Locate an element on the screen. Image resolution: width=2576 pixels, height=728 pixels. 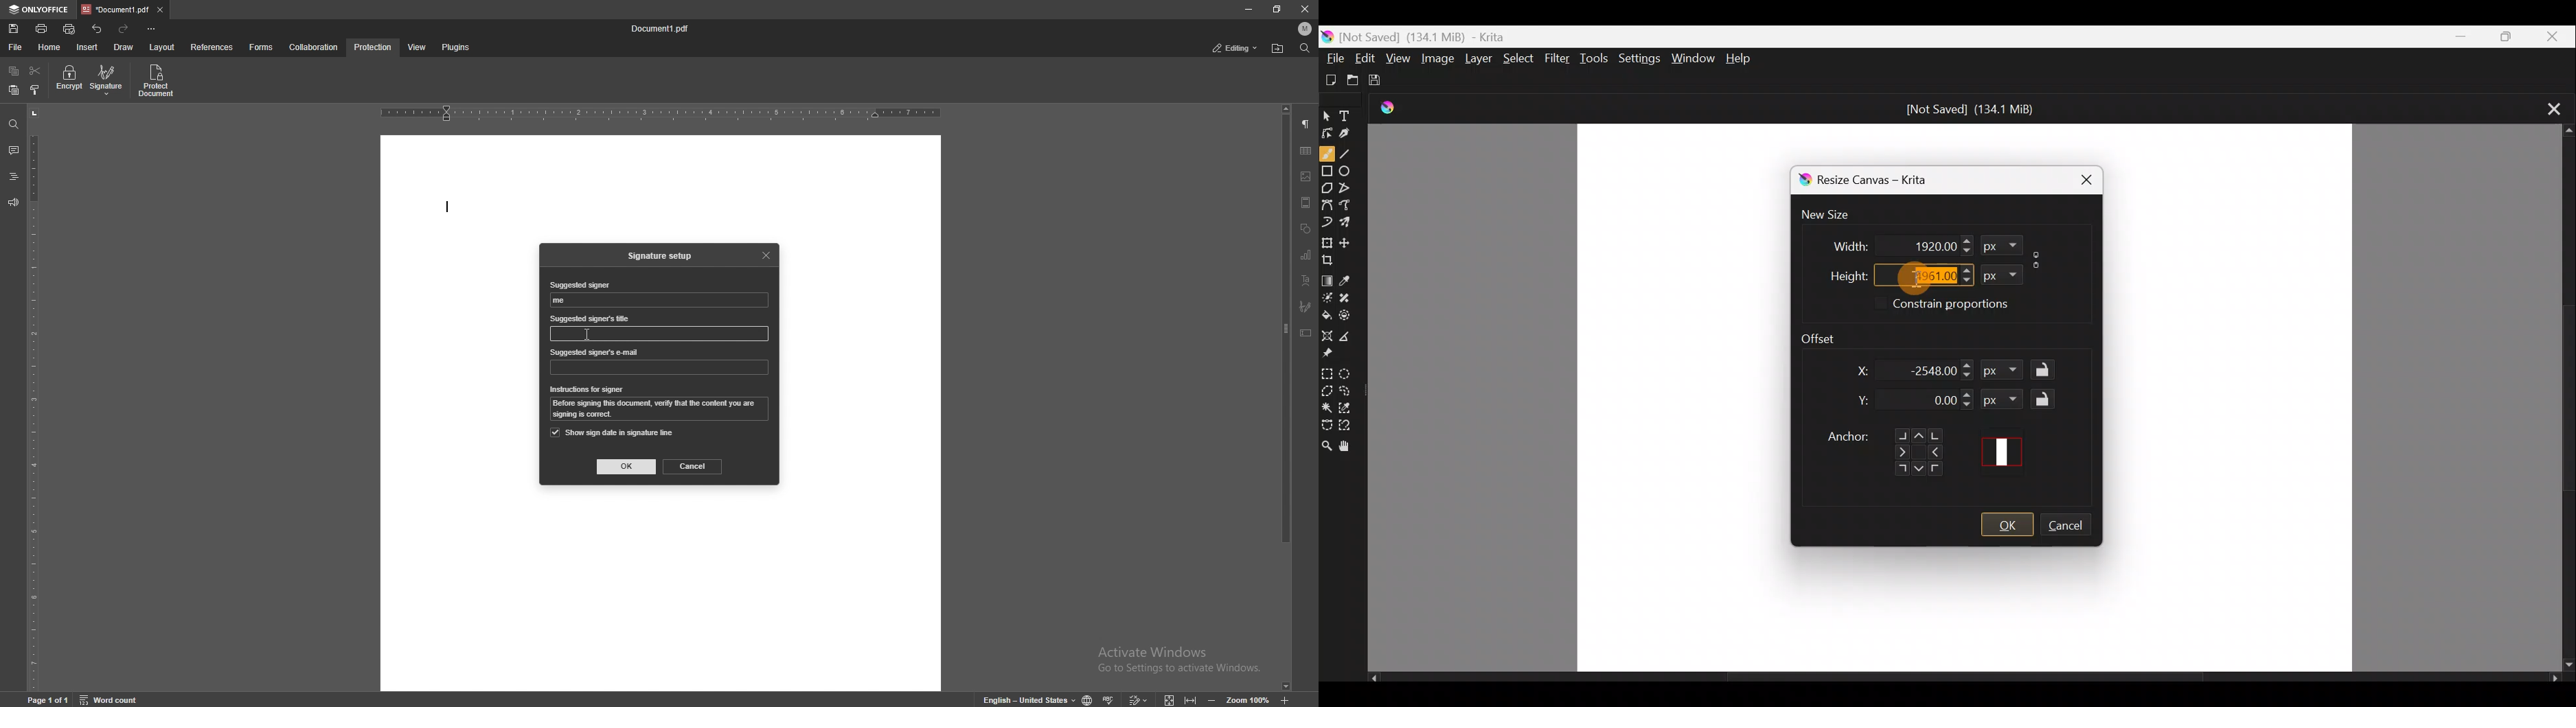
signature setup is located at coordinates (663, 256).